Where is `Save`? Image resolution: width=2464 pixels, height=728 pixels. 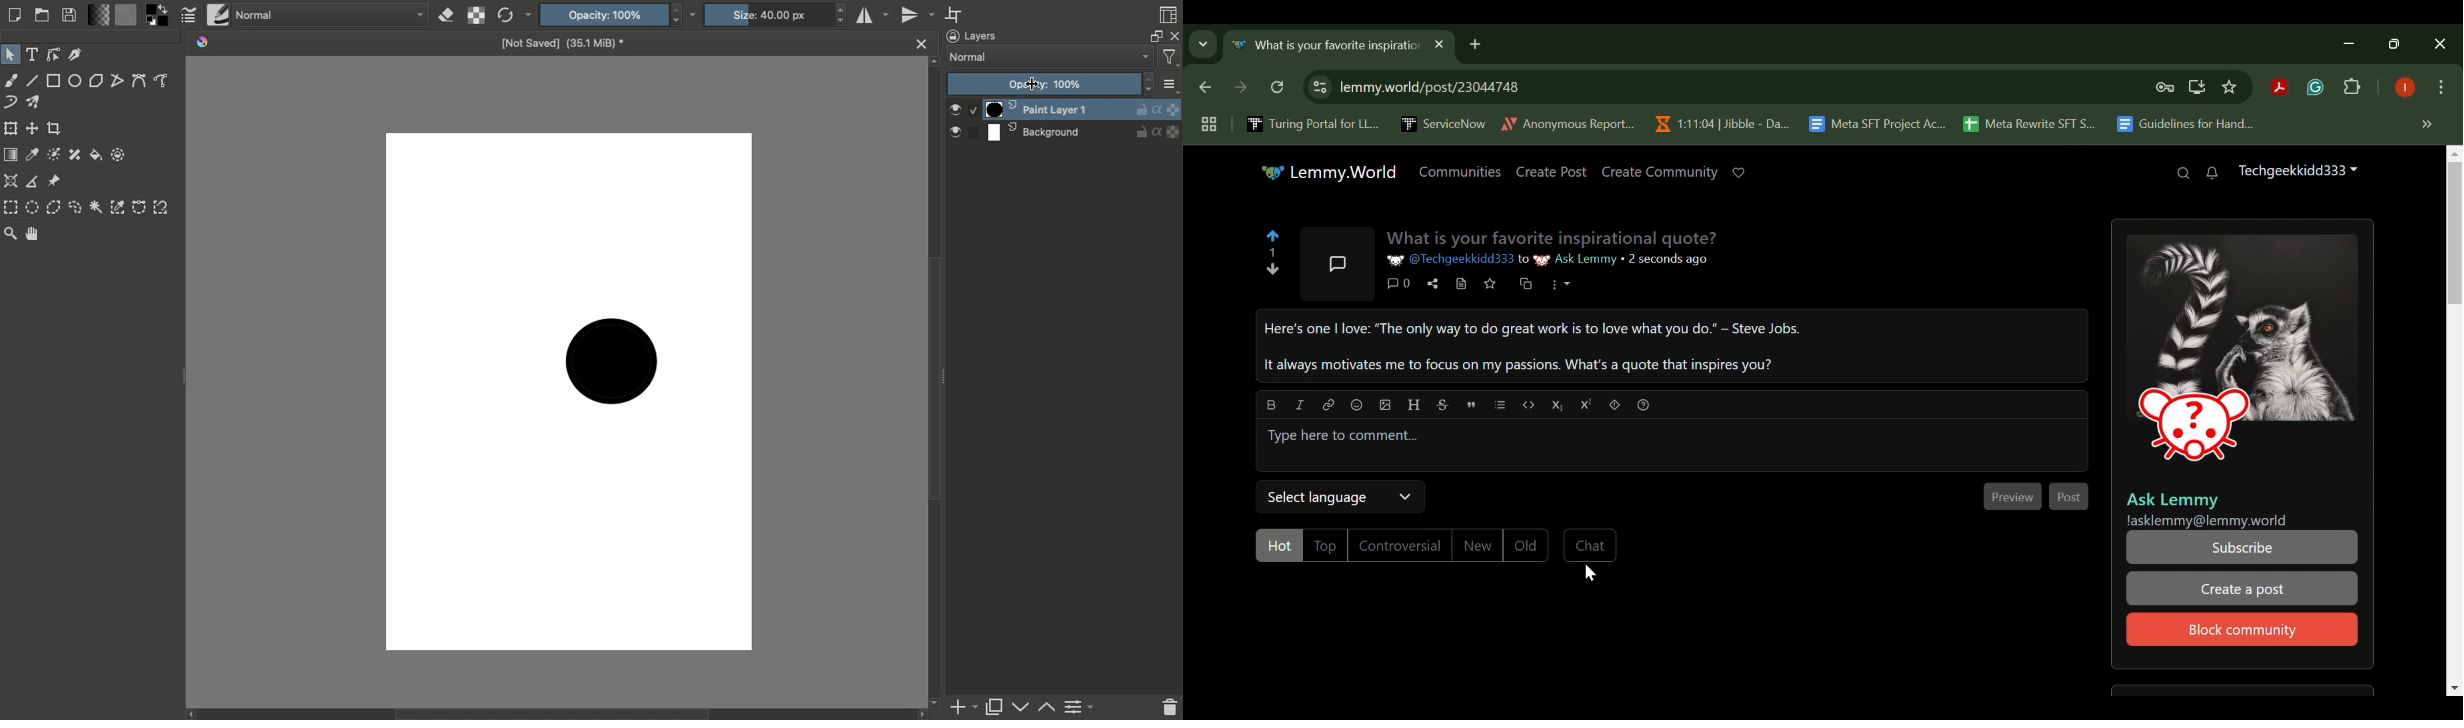
Save is located at coordinates (70, 16).